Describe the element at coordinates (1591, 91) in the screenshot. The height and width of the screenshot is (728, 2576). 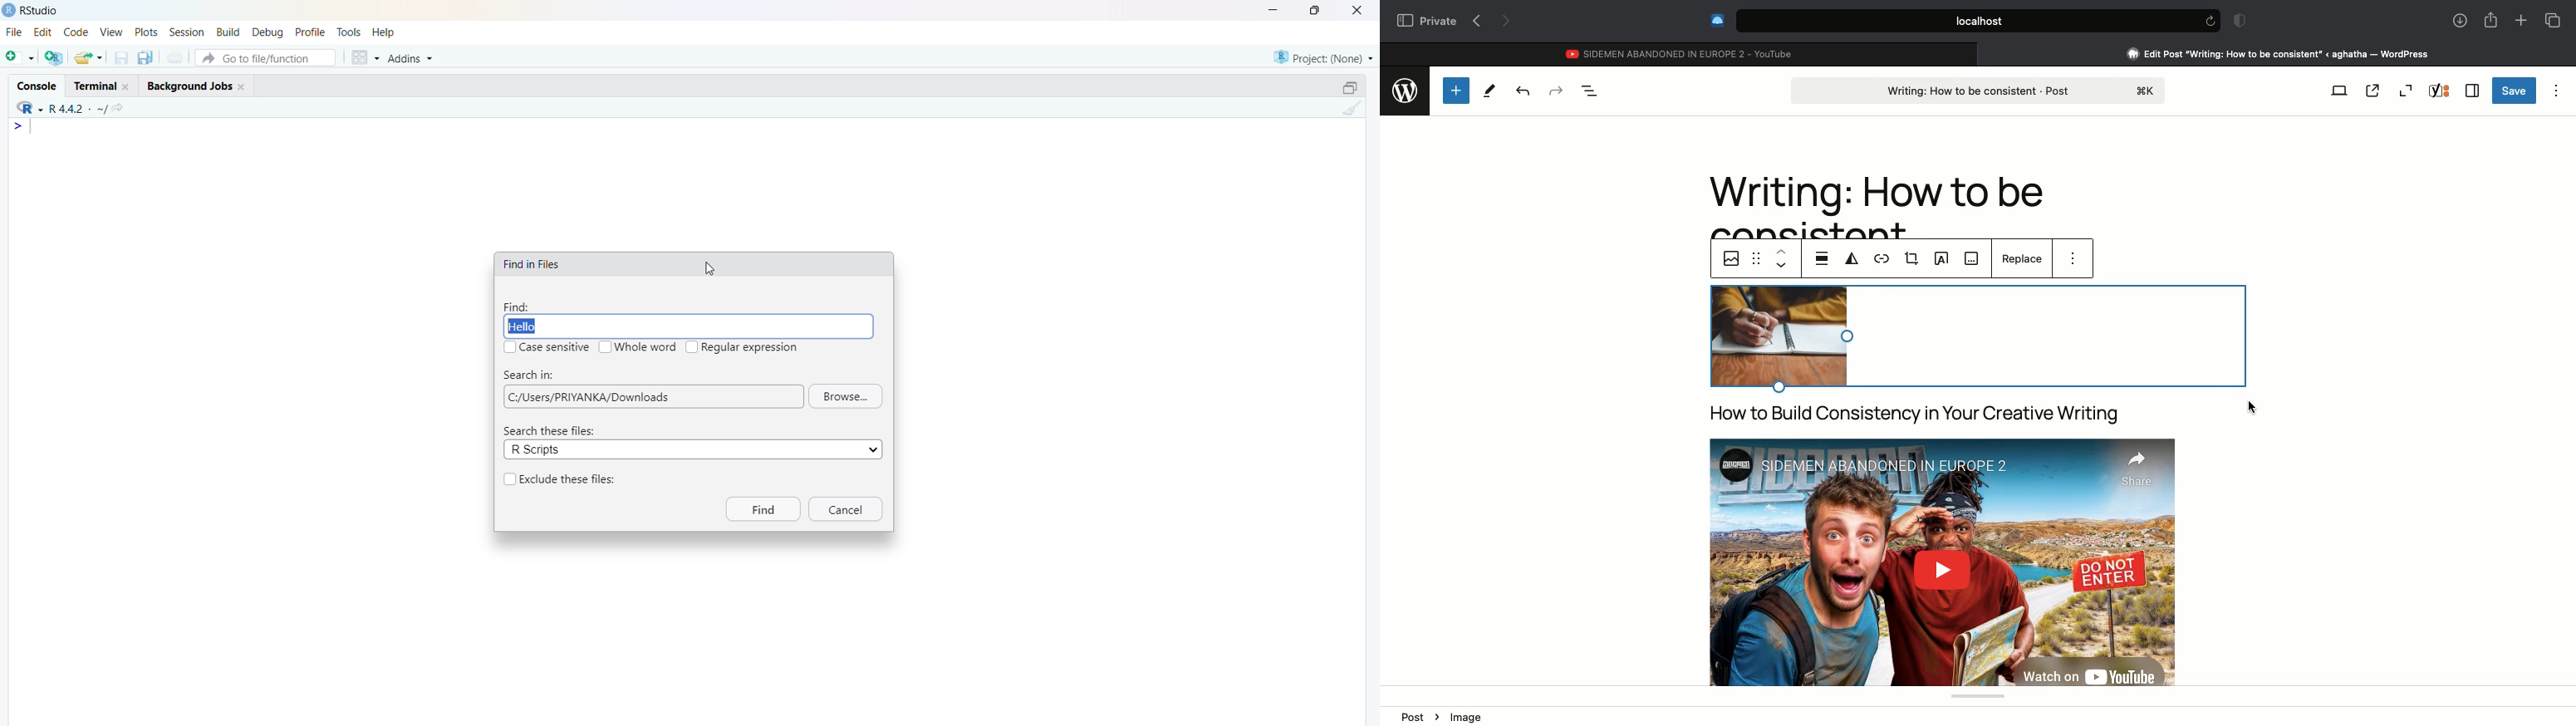
I see `Document overview` at that location.